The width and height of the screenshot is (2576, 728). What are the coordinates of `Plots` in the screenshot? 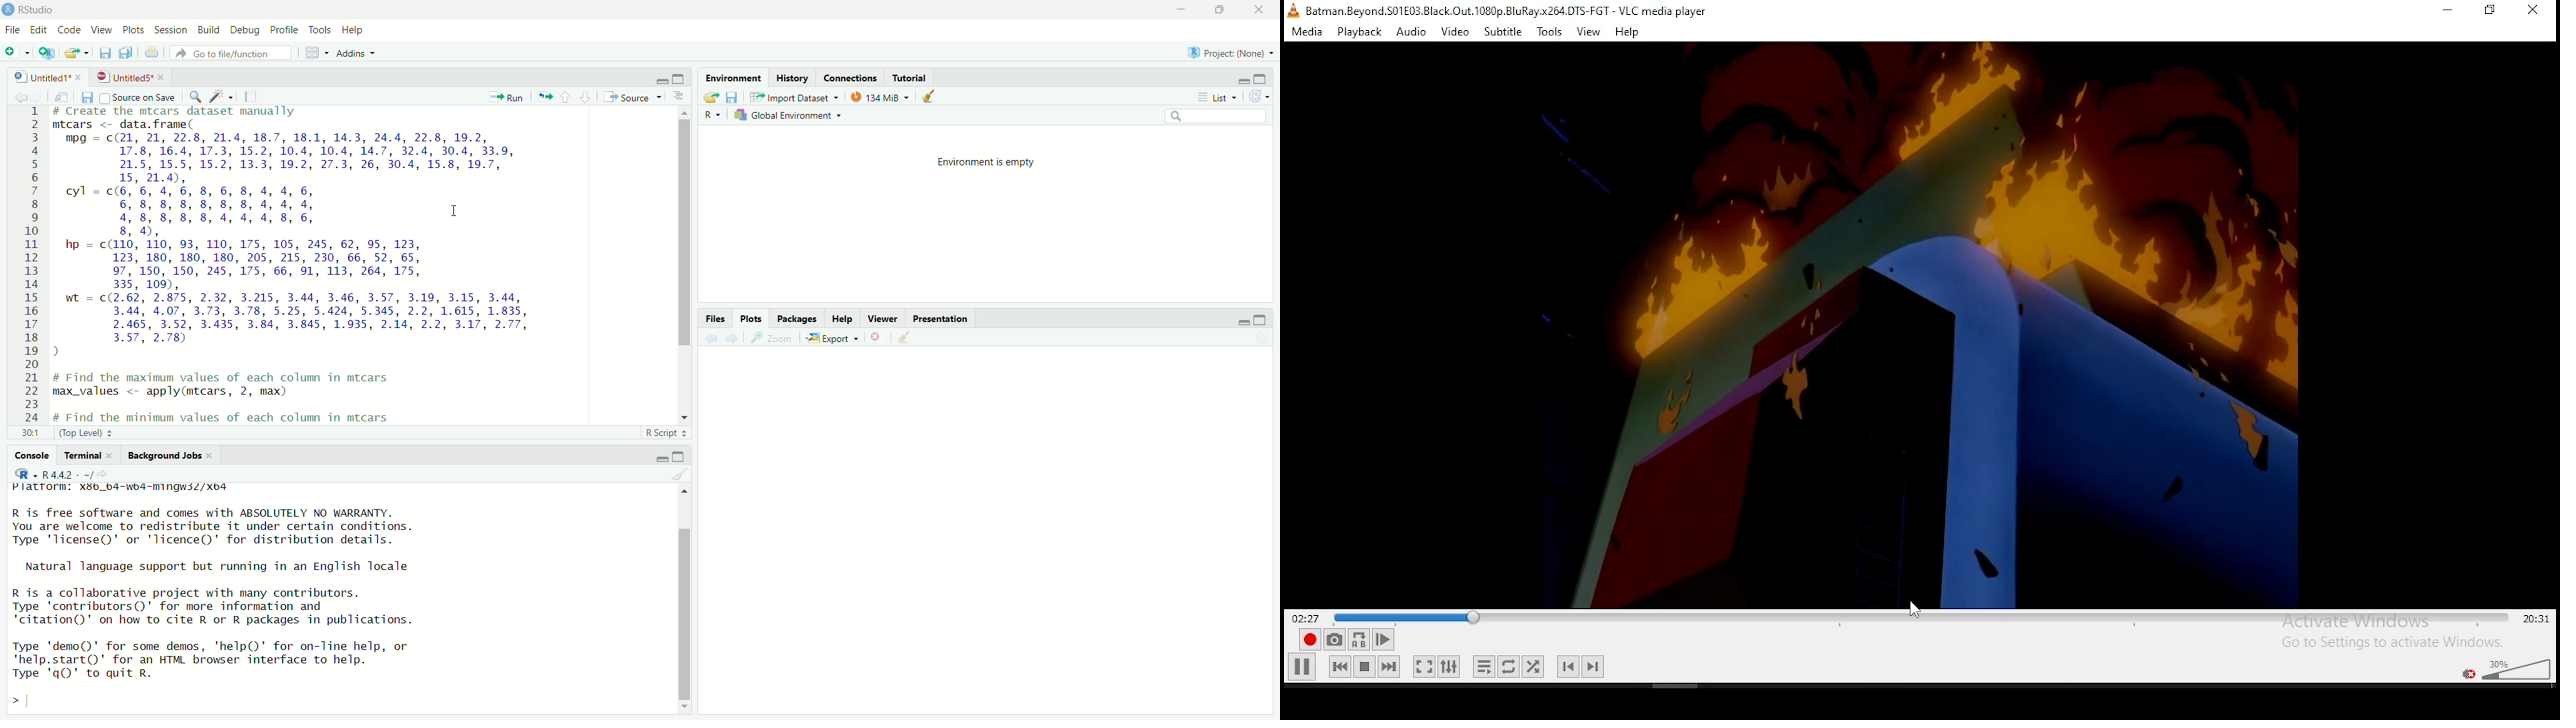 It's located at (134, 29).